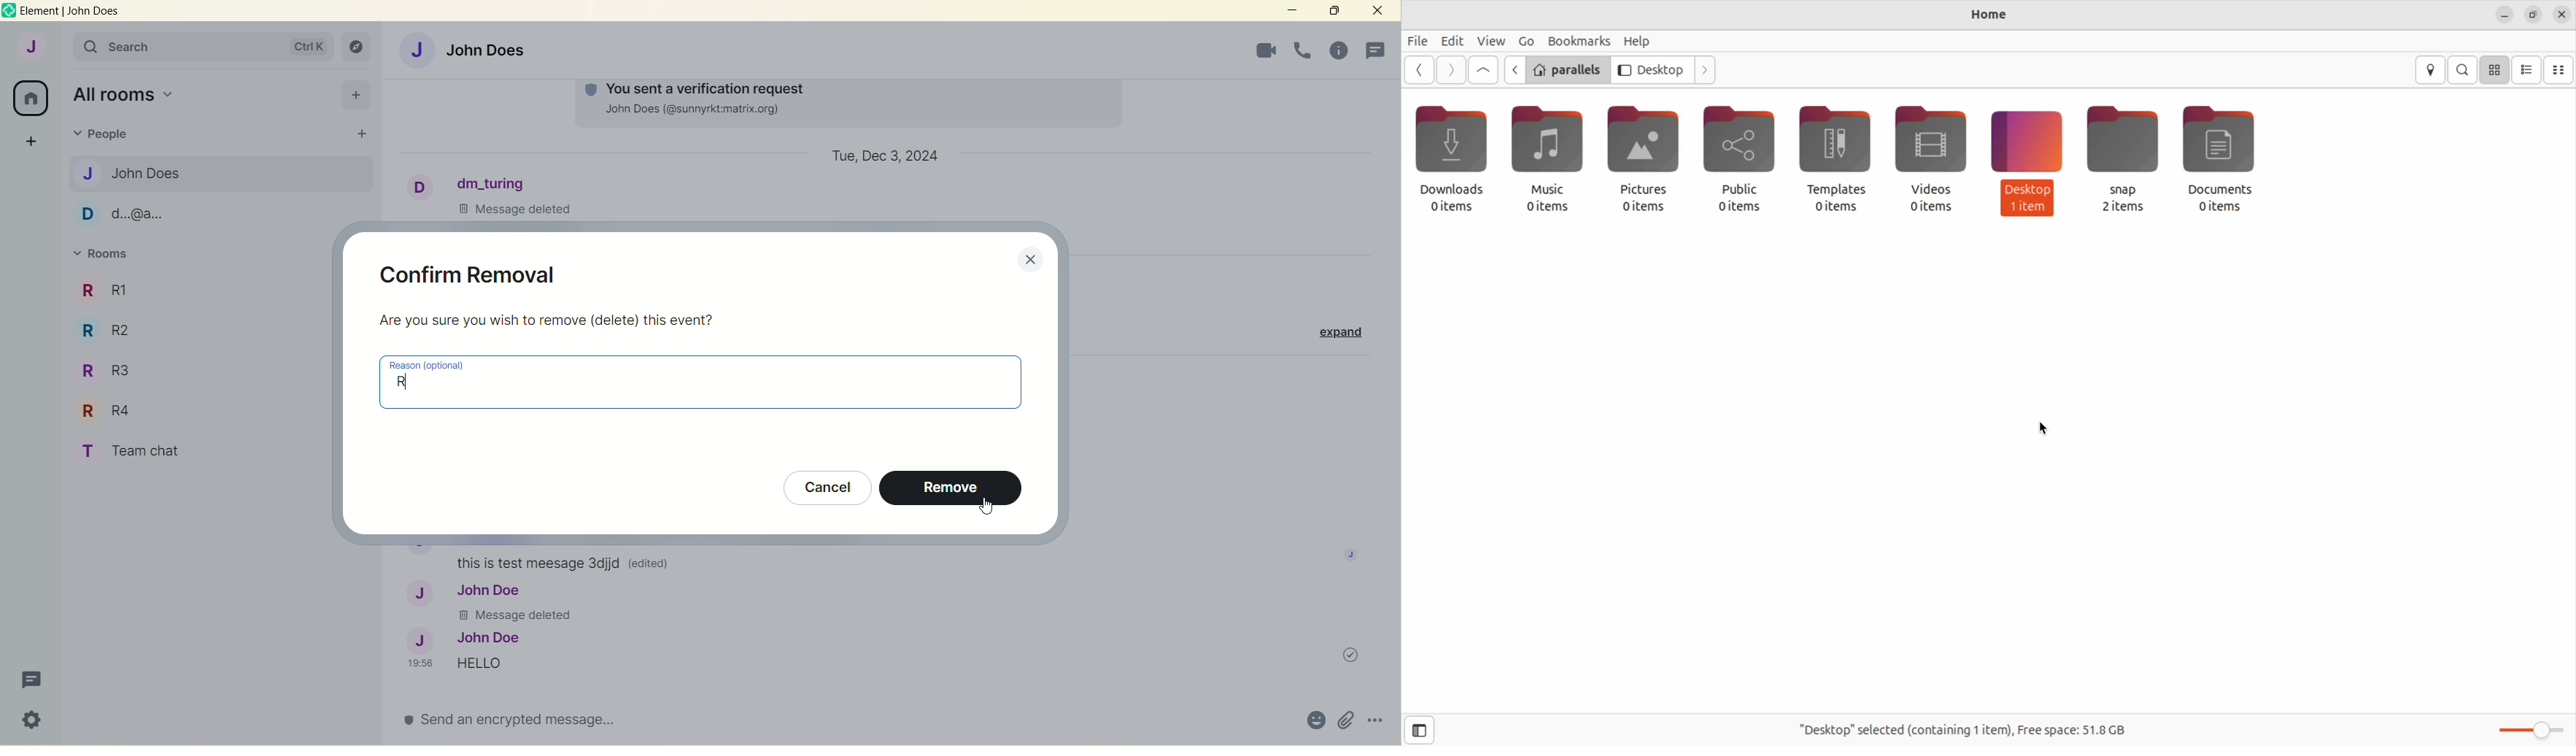  Describe the element at coordinates (1290, 10) in the screenshot. I see `minimize` at that location.